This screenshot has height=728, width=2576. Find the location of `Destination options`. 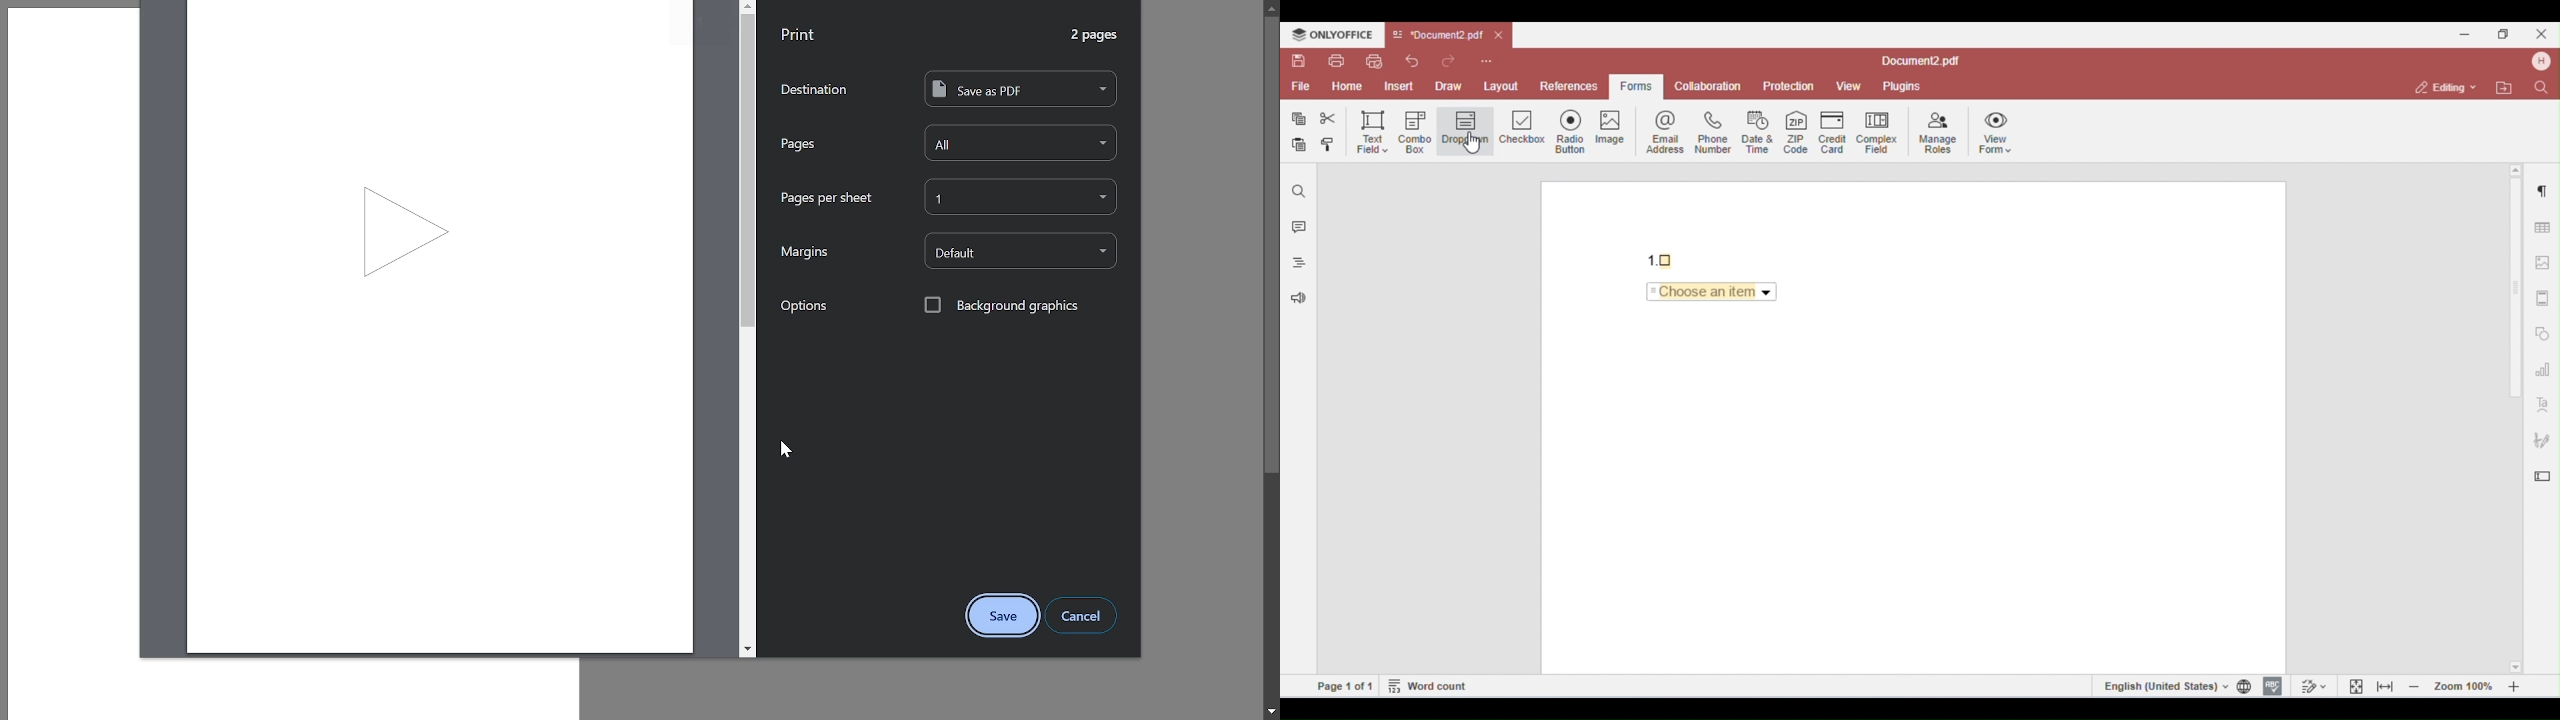

Destination options is located at coordinates (1021, 88).